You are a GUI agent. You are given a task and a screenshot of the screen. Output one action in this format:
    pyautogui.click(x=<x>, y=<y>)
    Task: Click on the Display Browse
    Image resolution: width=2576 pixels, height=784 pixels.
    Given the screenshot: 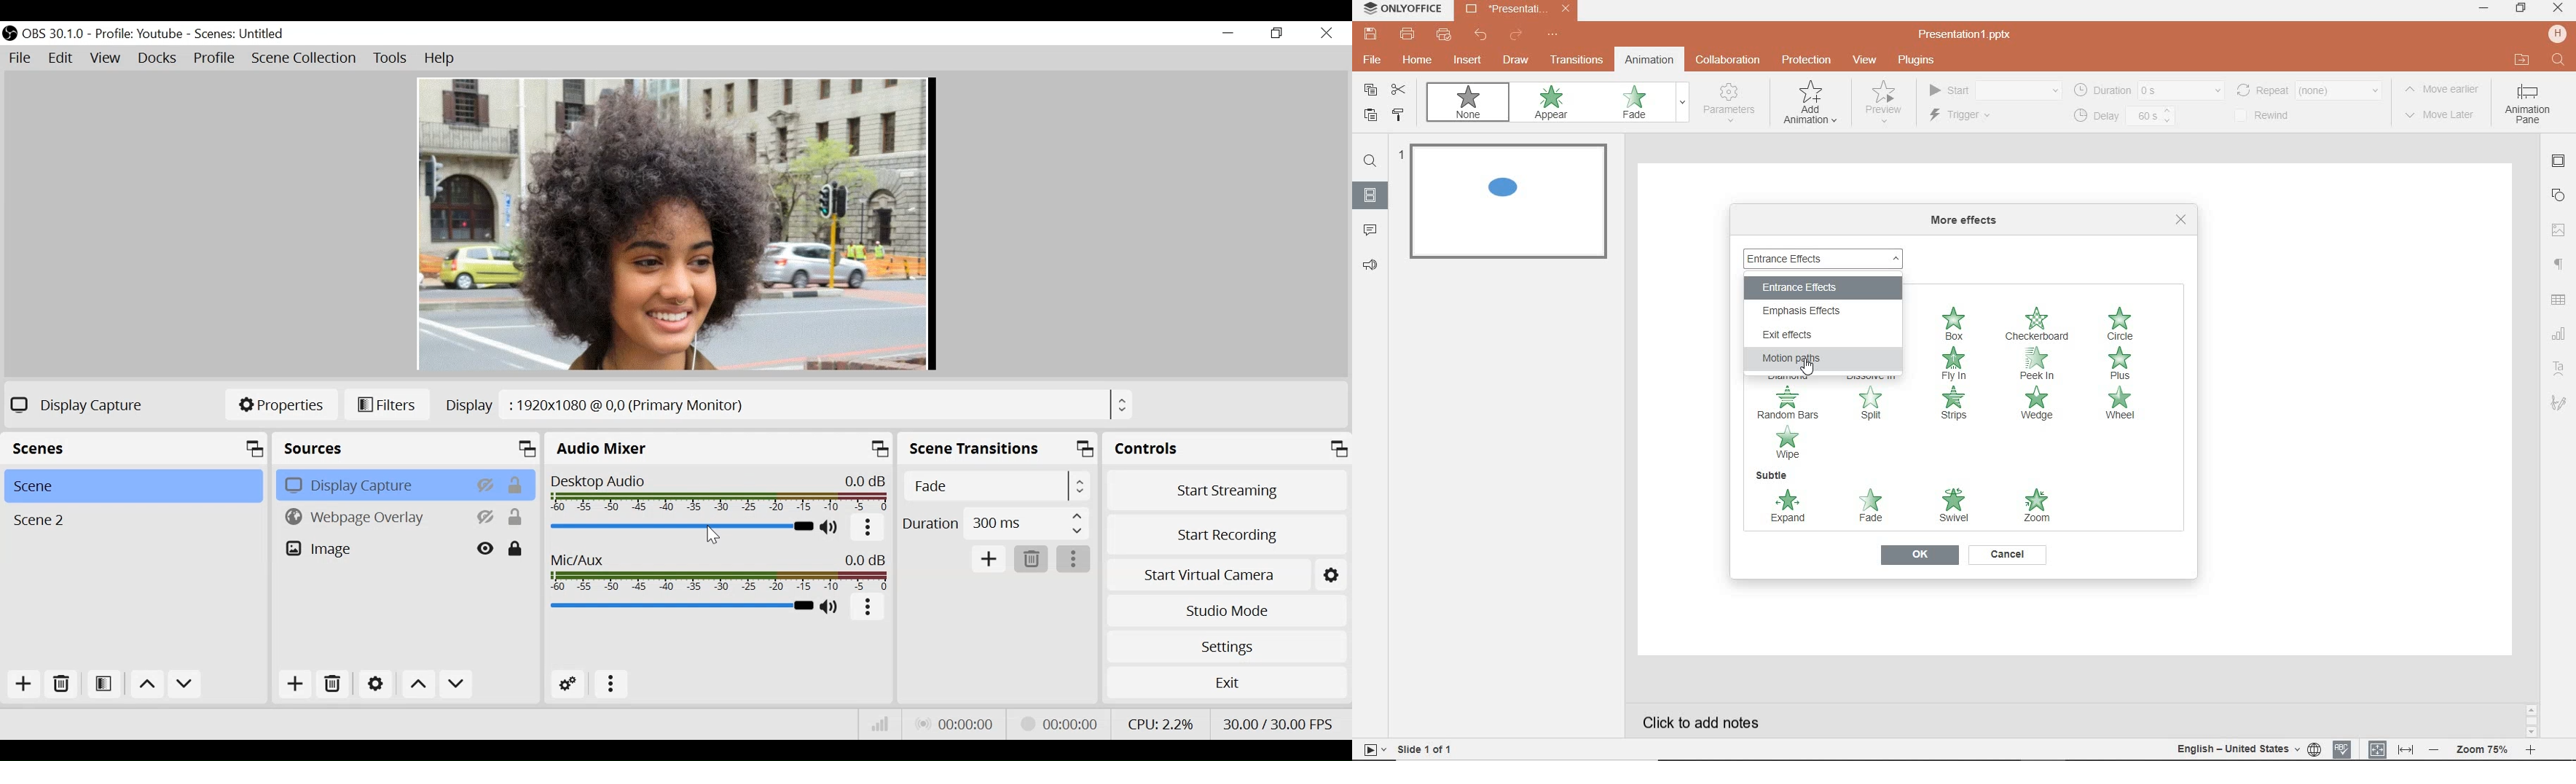 What is the action you would take?
    pyautogui.click(x=787, y=405)
    